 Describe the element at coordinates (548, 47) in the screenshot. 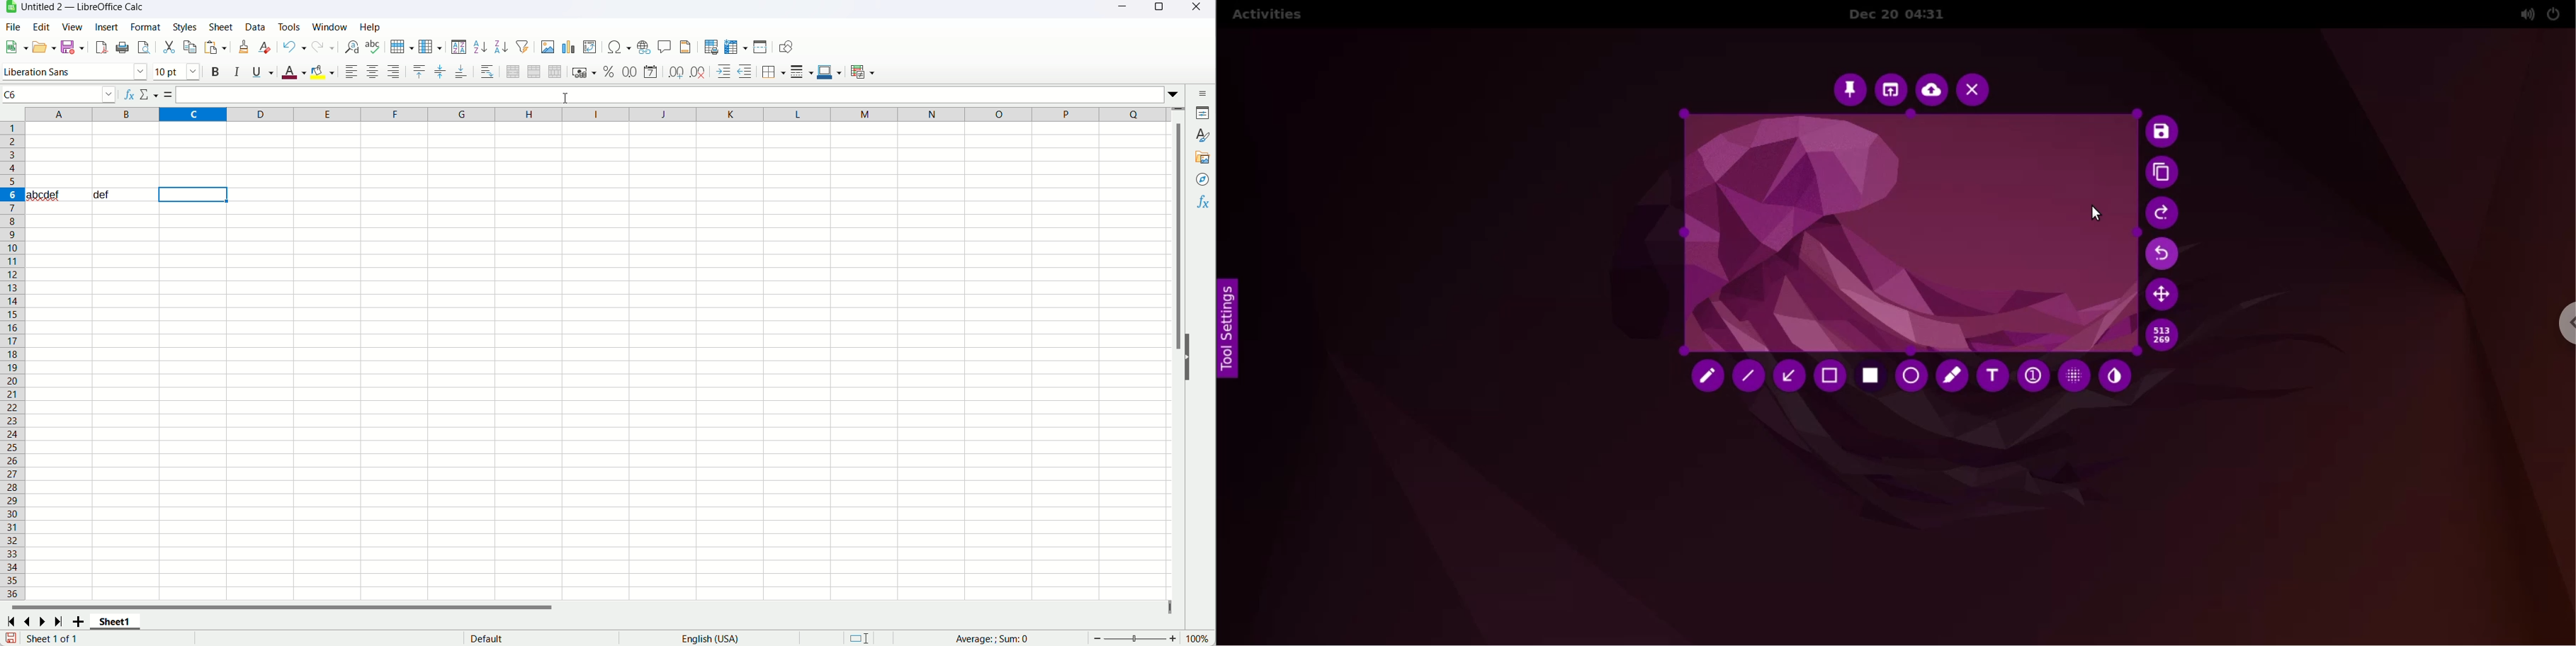

I see `insert image` at that location.